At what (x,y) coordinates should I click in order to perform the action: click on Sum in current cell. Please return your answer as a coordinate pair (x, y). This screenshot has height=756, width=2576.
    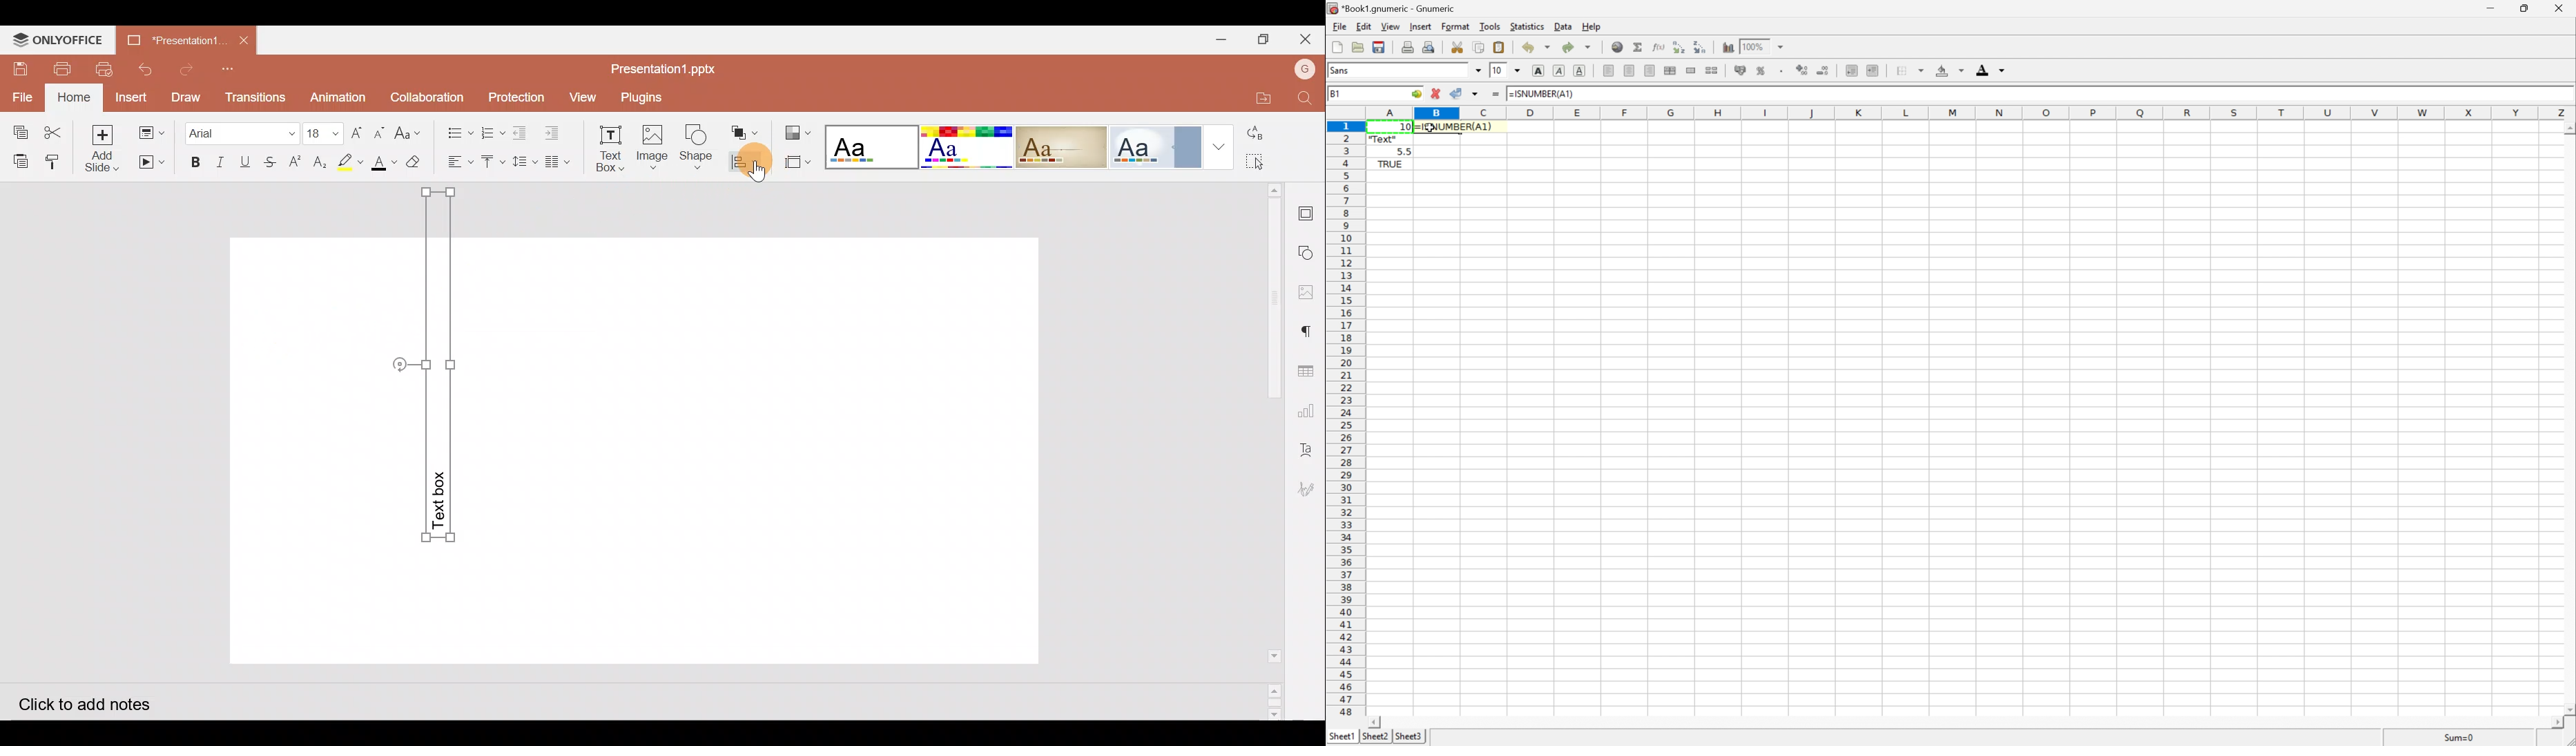
    Looking at the image, I should click on (1638, 47).